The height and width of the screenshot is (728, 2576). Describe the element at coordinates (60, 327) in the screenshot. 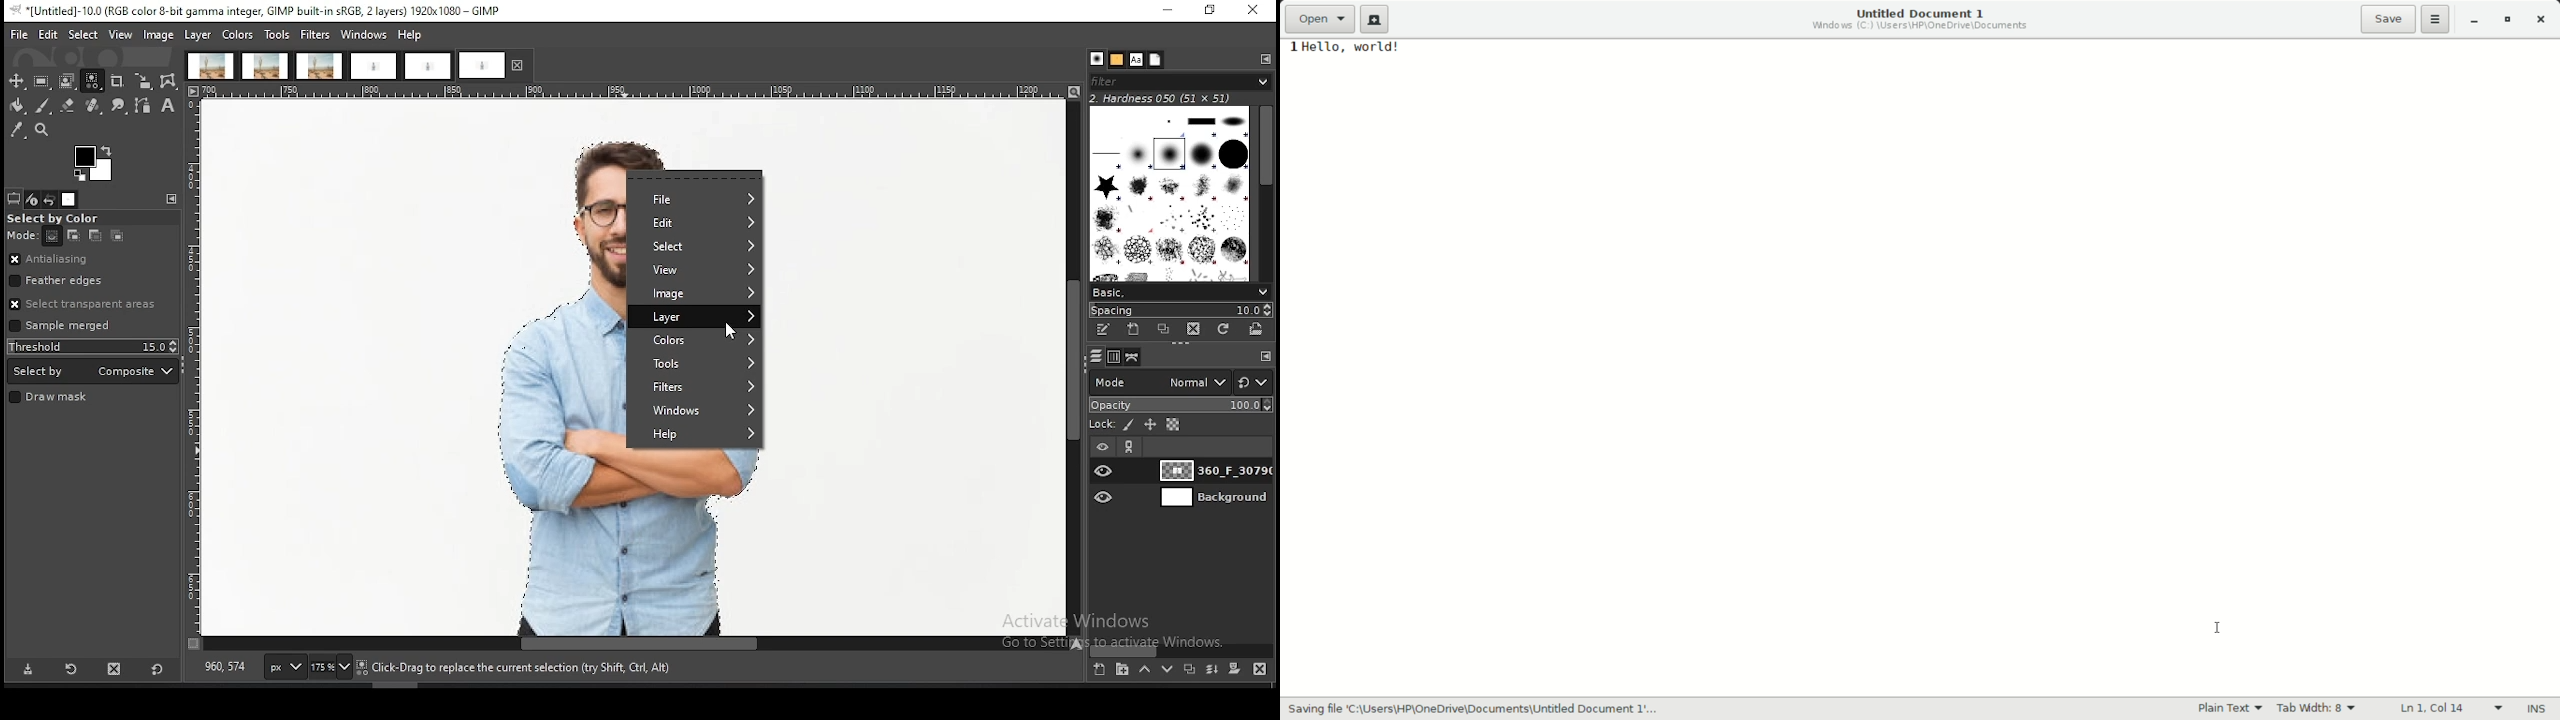

I see `sample merged` at that location.